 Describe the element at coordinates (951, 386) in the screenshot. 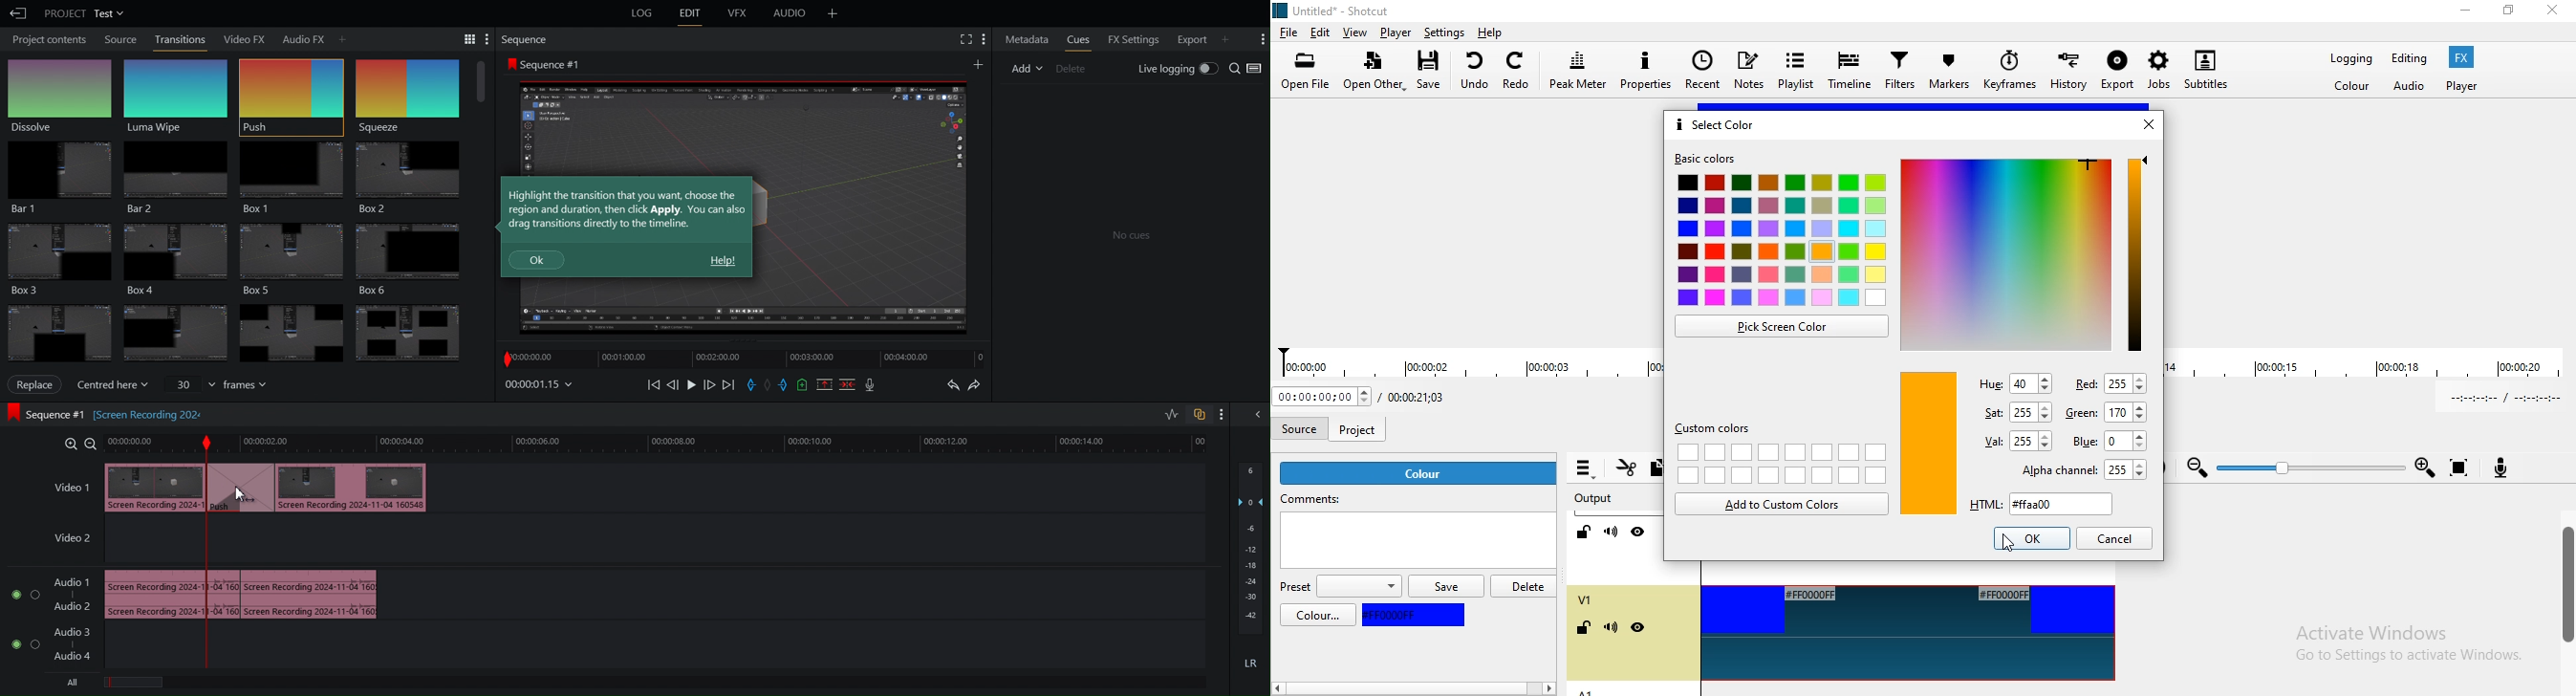

I see `Undo` at that location.